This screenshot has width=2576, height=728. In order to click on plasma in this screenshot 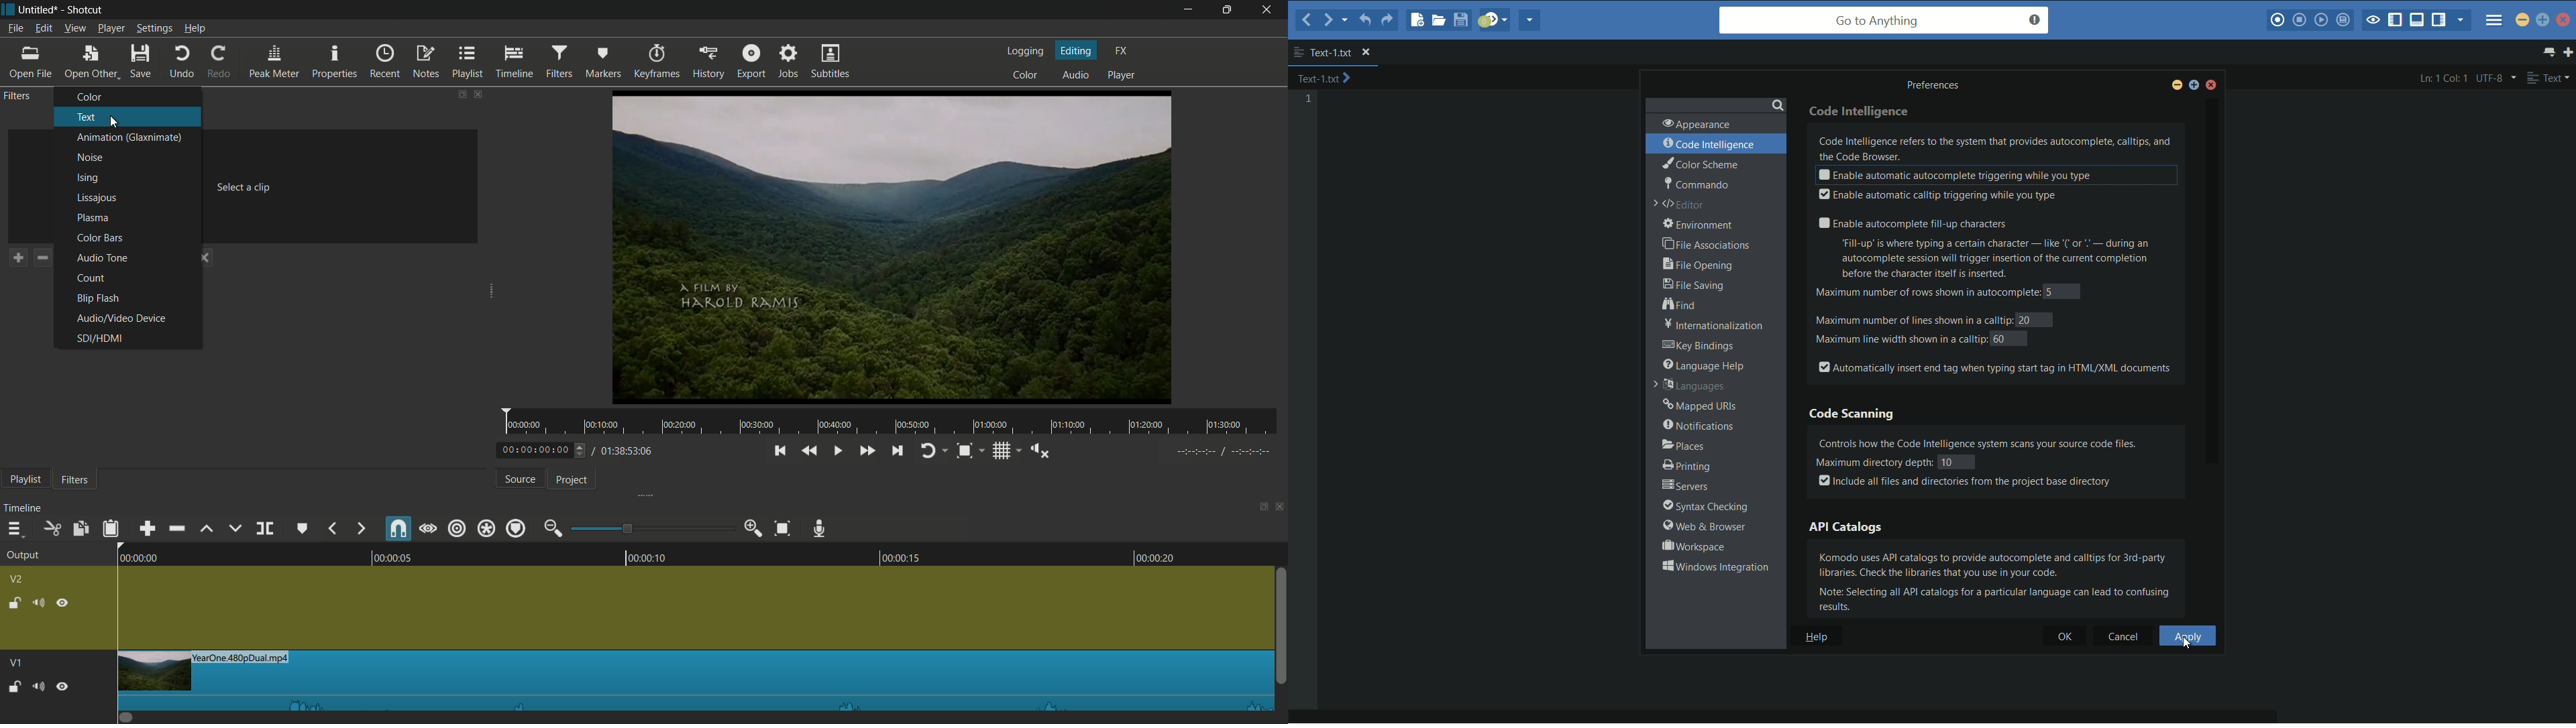, I will do `click(91, 218)`.